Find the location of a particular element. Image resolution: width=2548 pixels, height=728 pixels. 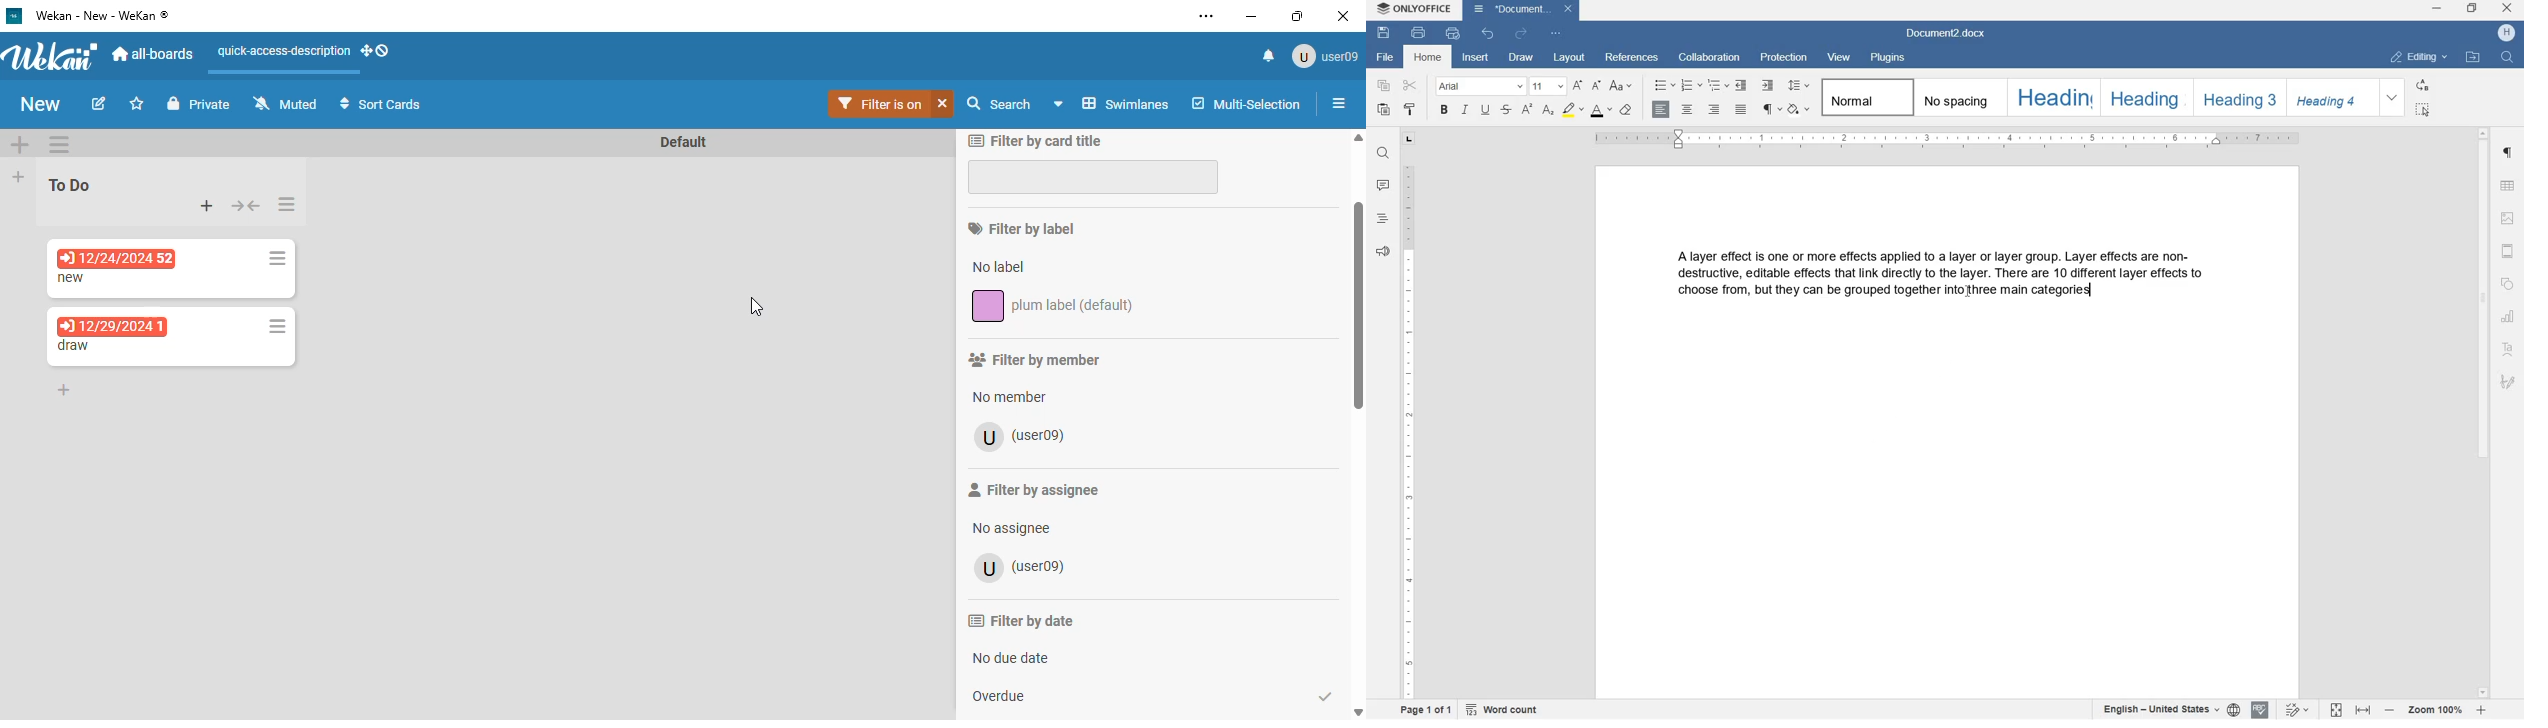

tab is located at coordinates (1409, 139).